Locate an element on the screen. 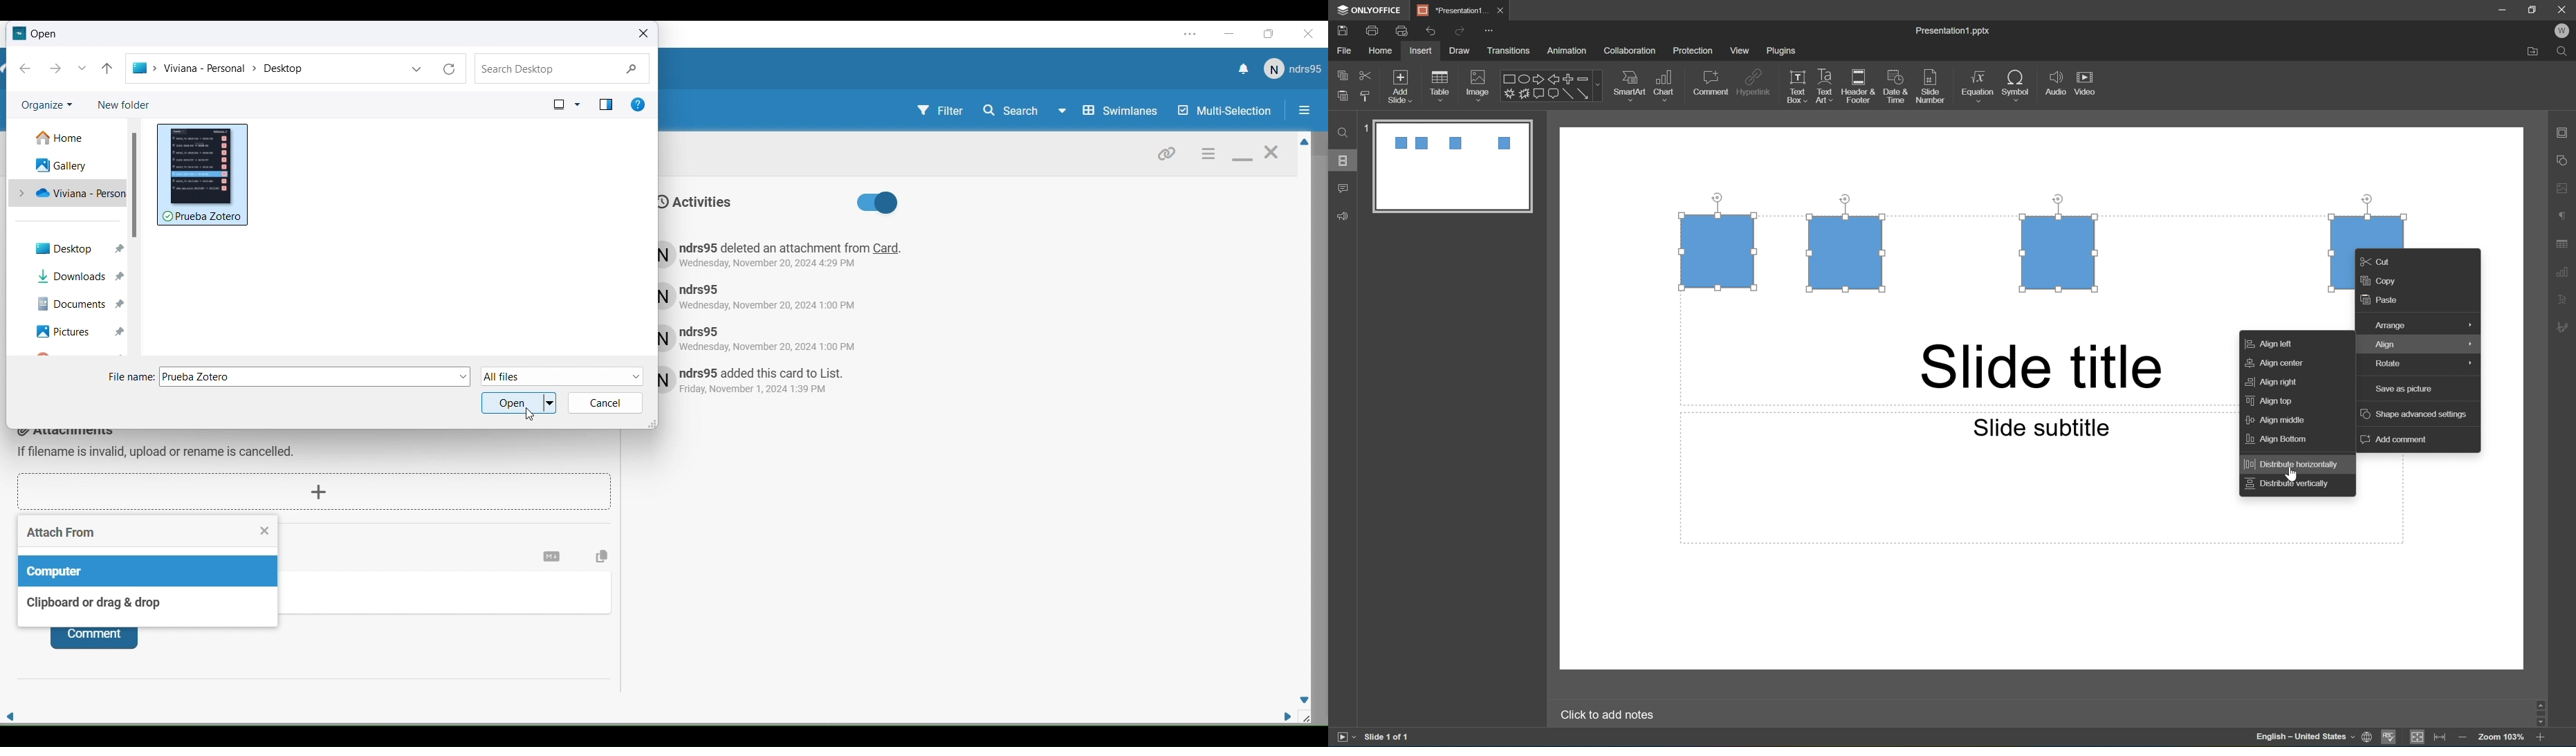  comments is located at coordinates (1342, 188).